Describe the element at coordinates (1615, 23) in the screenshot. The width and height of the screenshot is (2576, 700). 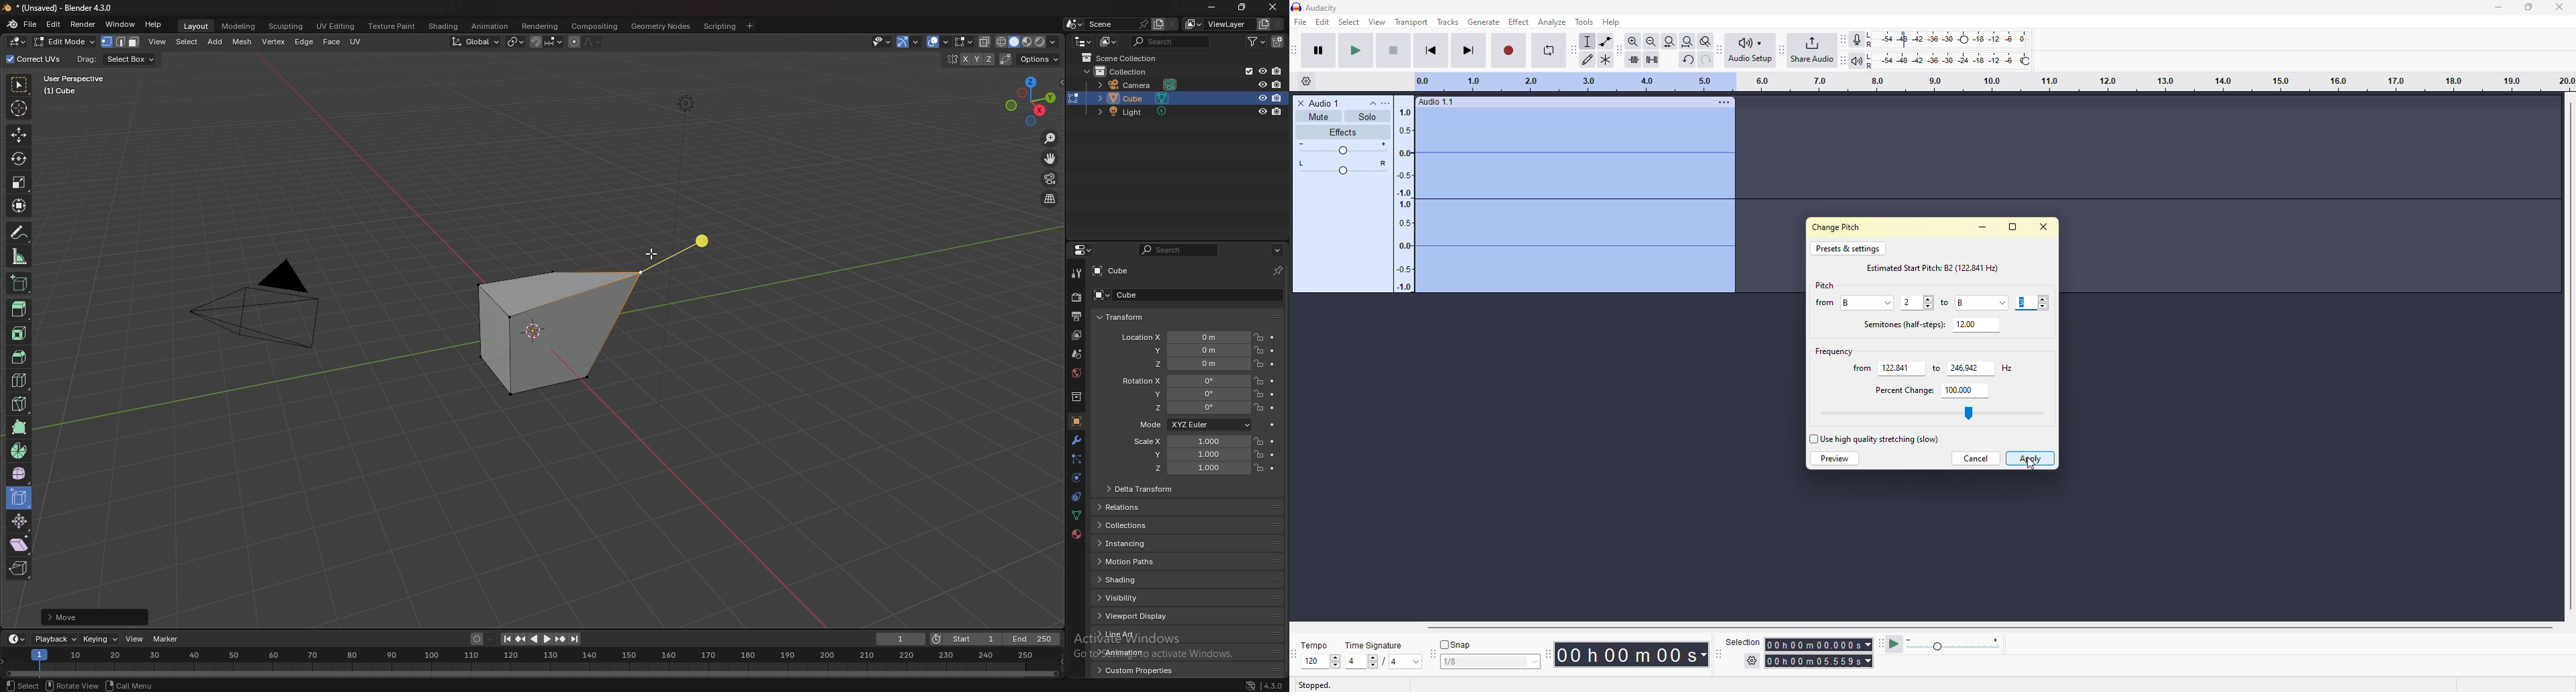
I see `help` at that location.